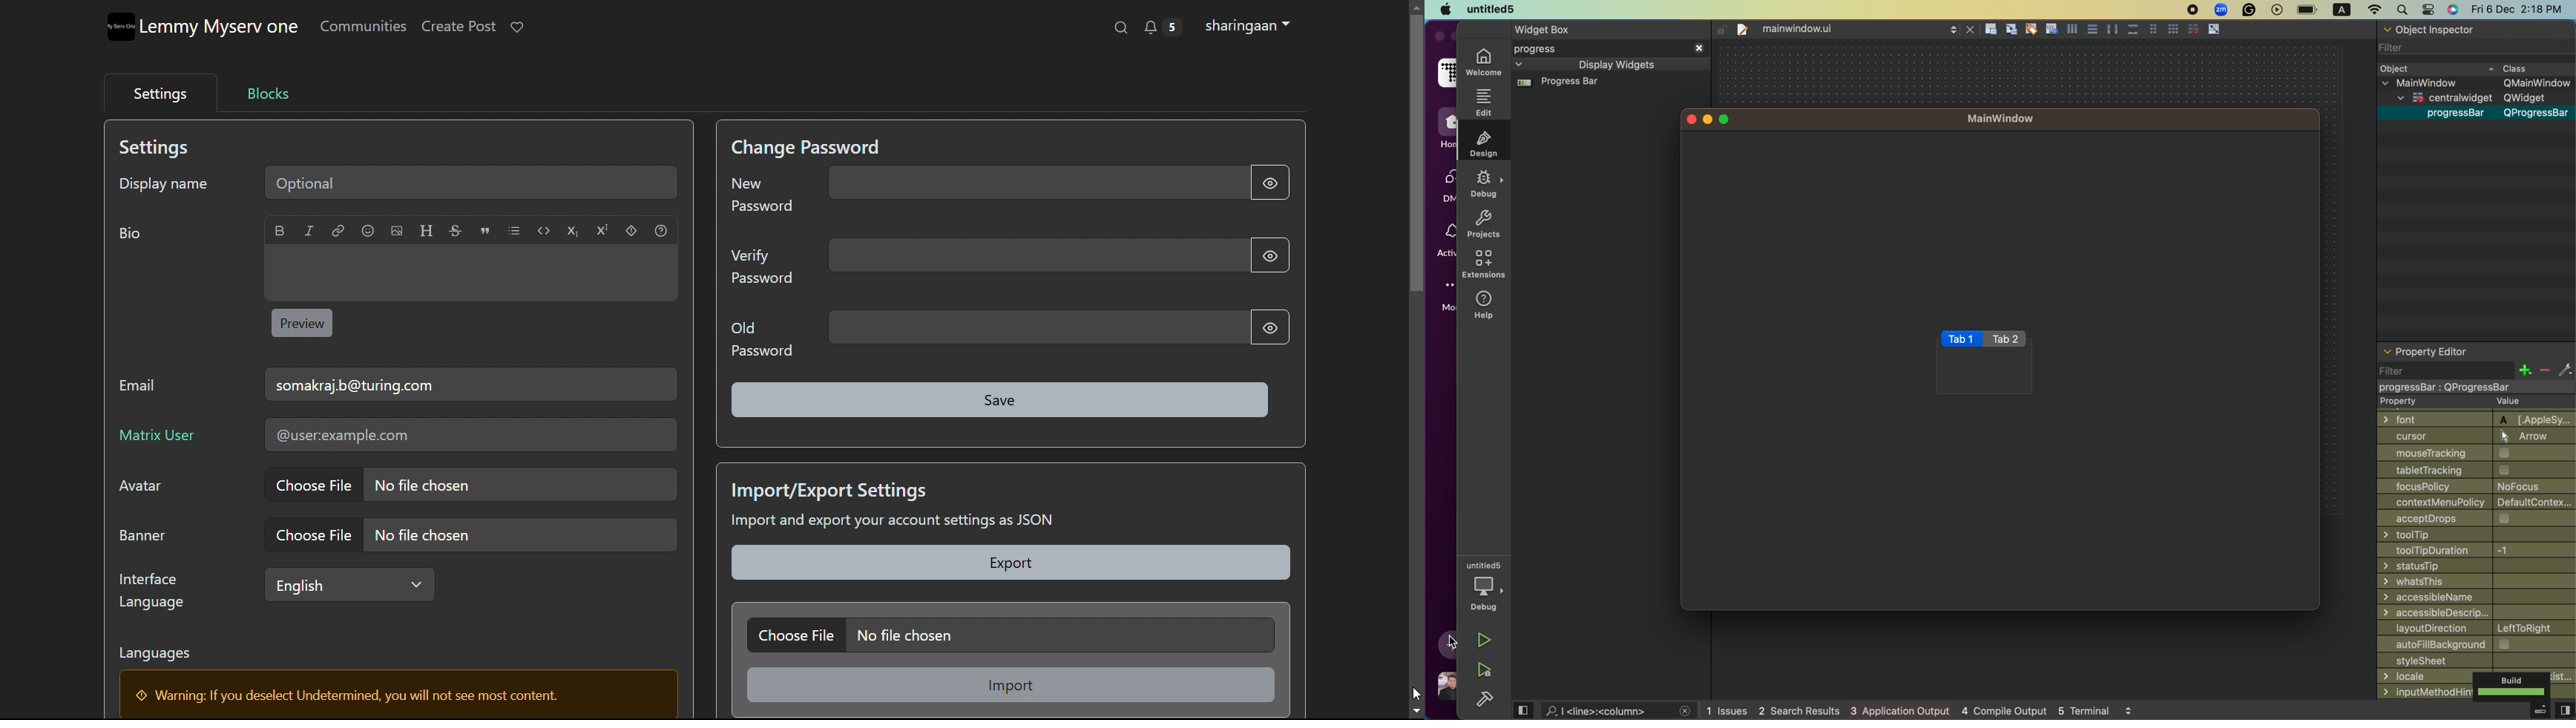 This screenshot has width=2576, height=728. What do you see at coordinates (2512, 686) in the screenshot?
I see `Build` at bounding box center [2512, 686].